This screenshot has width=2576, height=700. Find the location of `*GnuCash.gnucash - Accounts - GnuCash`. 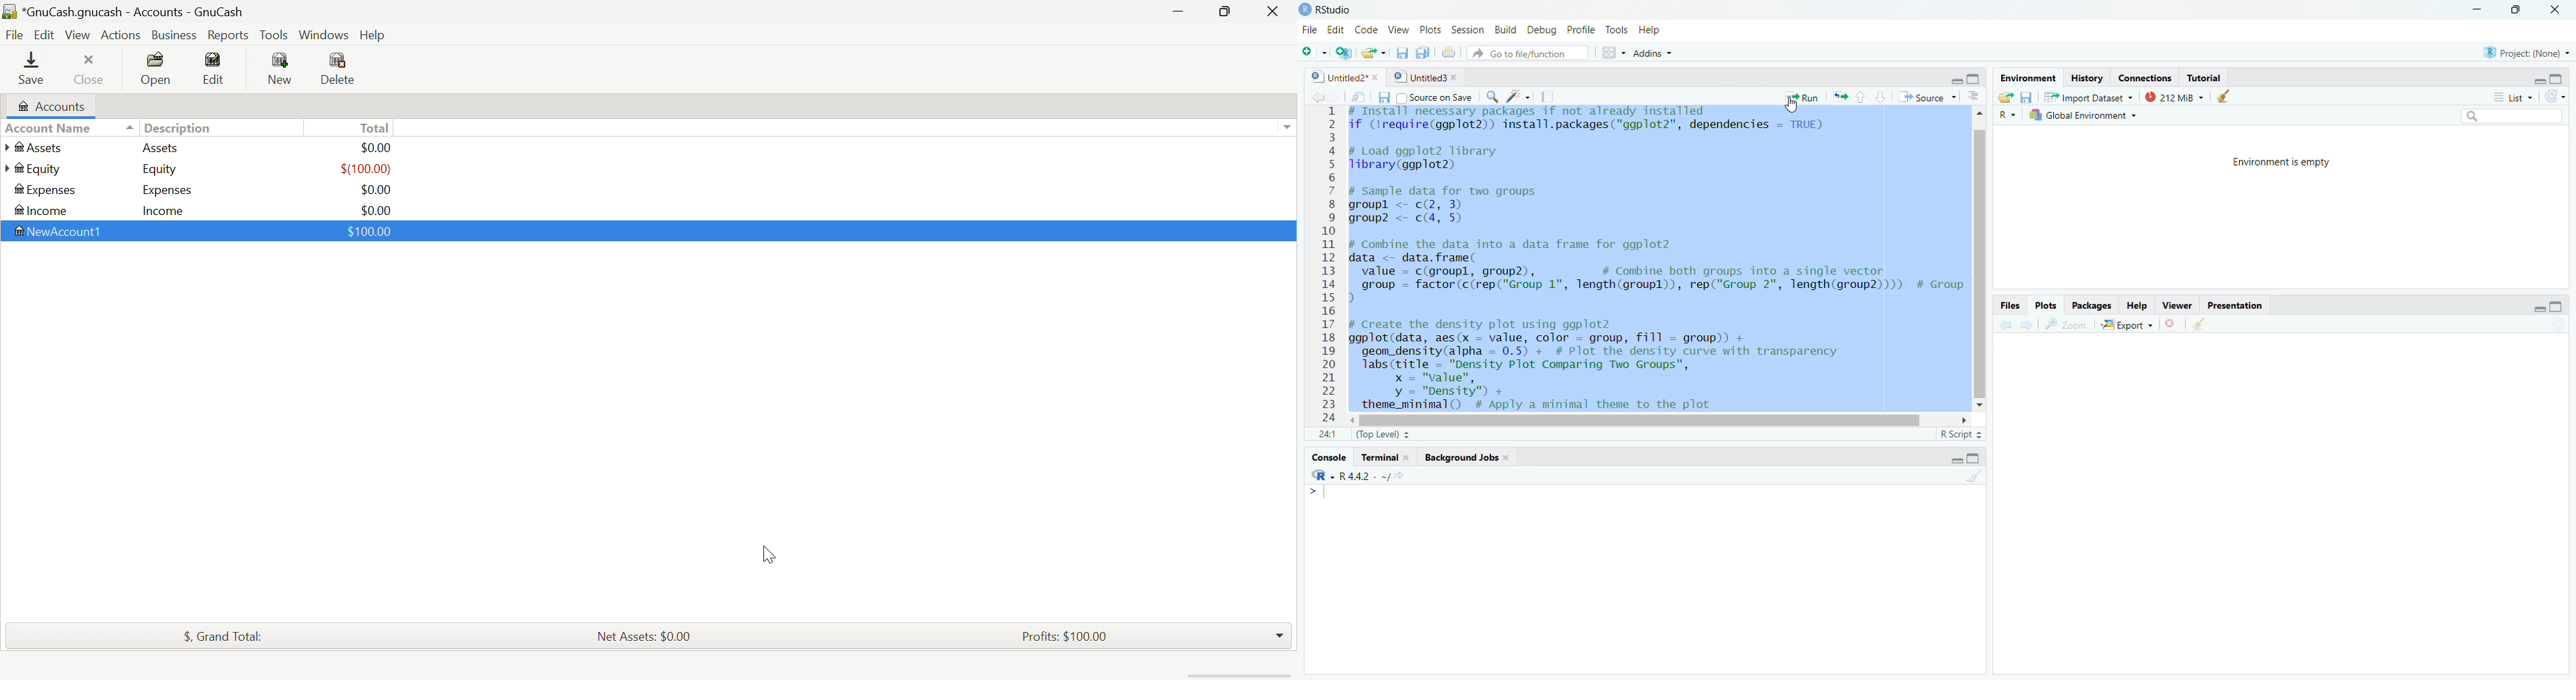

*GnuCash.gnucash - Accounts - GnuCash is located at coordinates (124, 11).